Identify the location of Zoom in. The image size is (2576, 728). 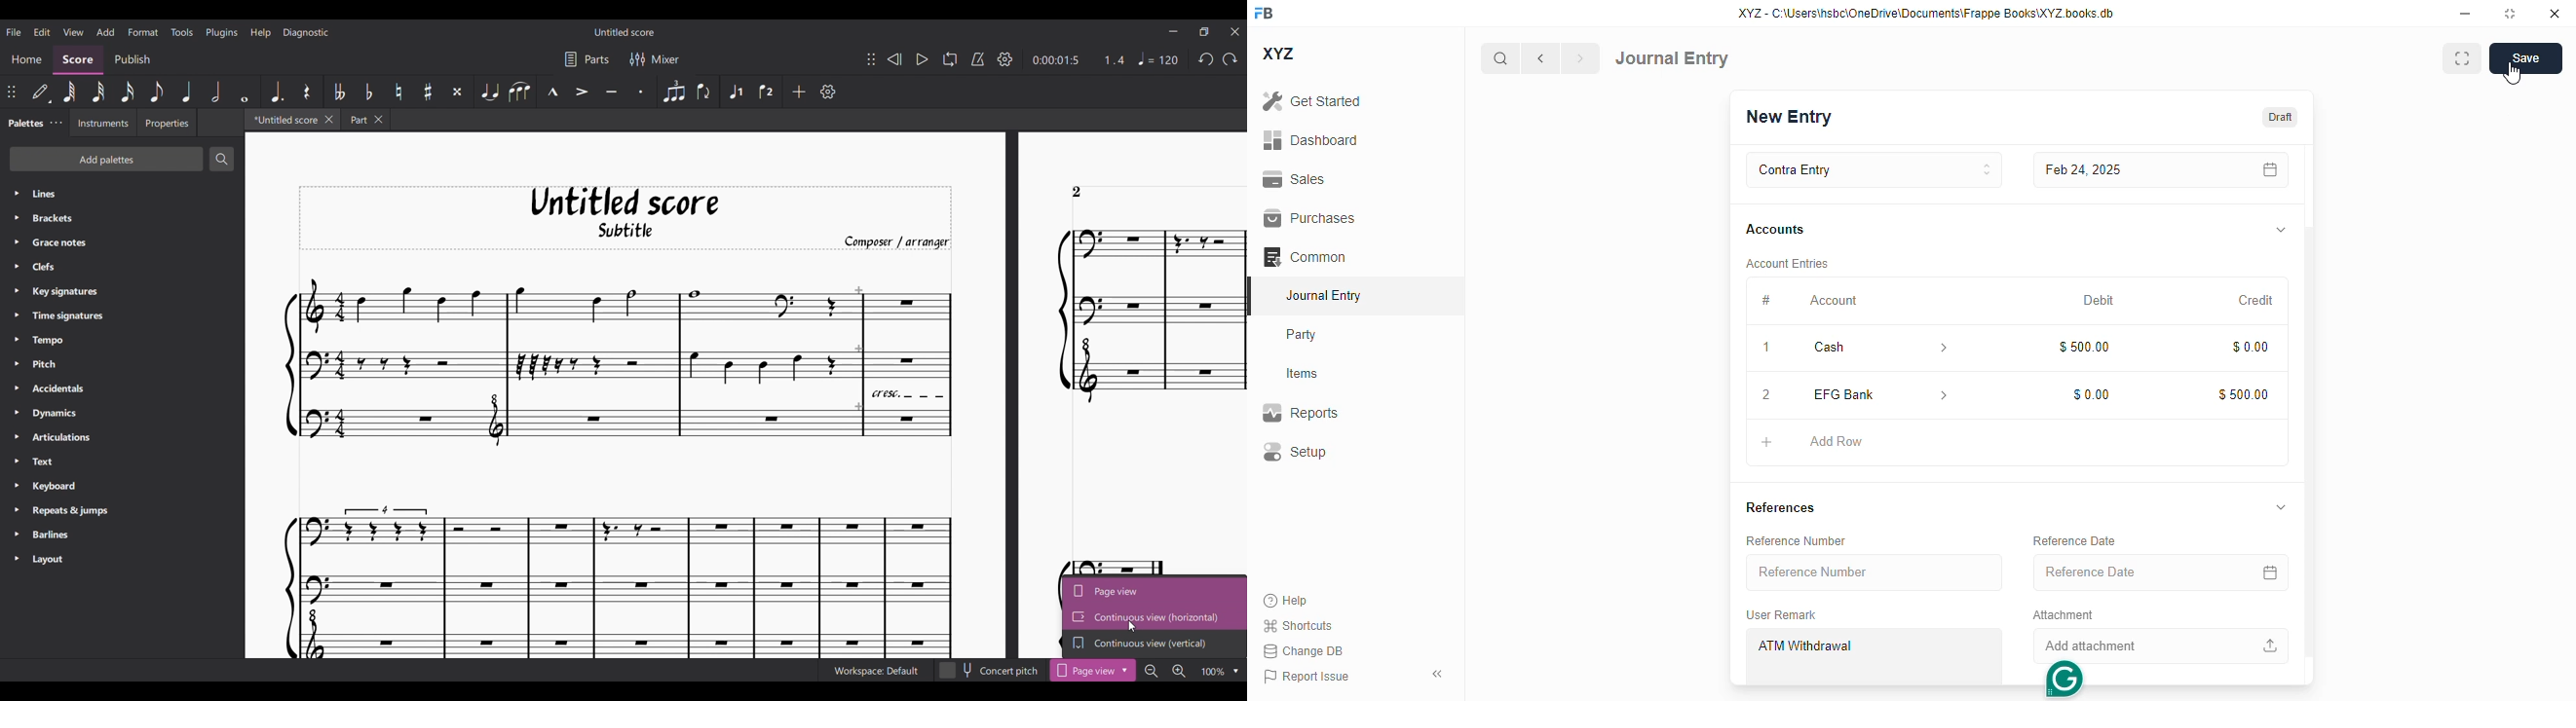
(1178, 671).